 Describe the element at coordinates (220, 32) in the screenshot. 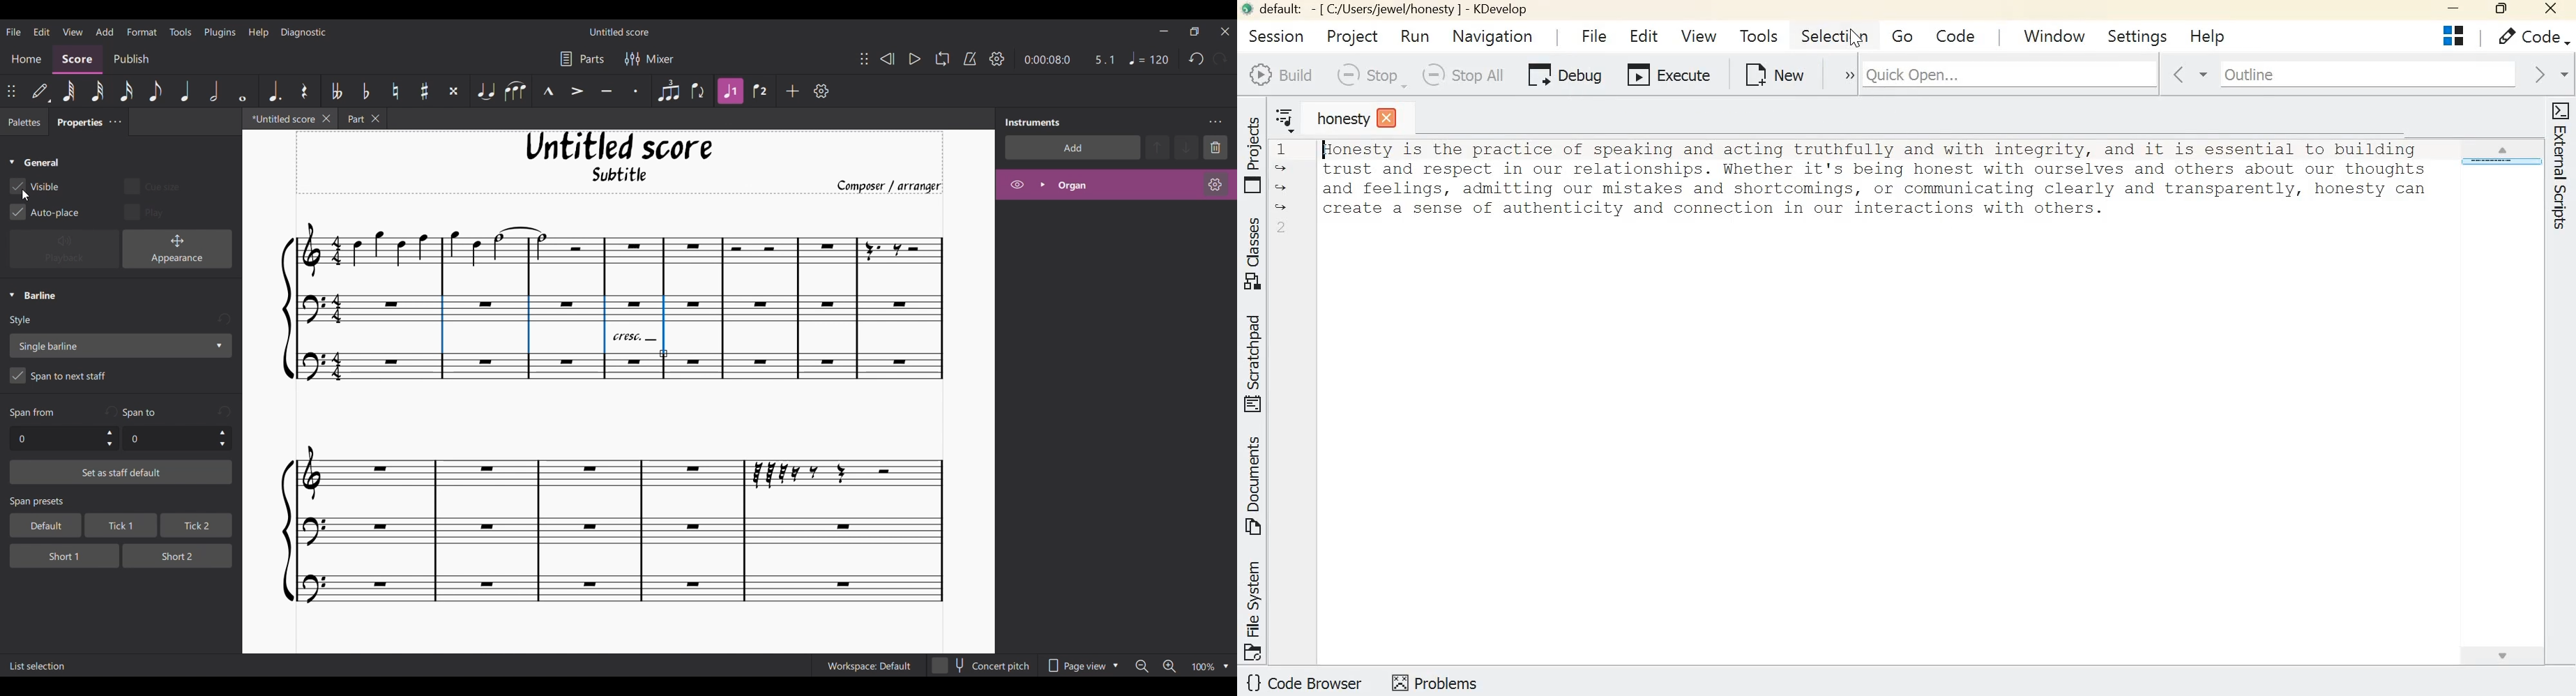

I see `Plugins menu` at that location.